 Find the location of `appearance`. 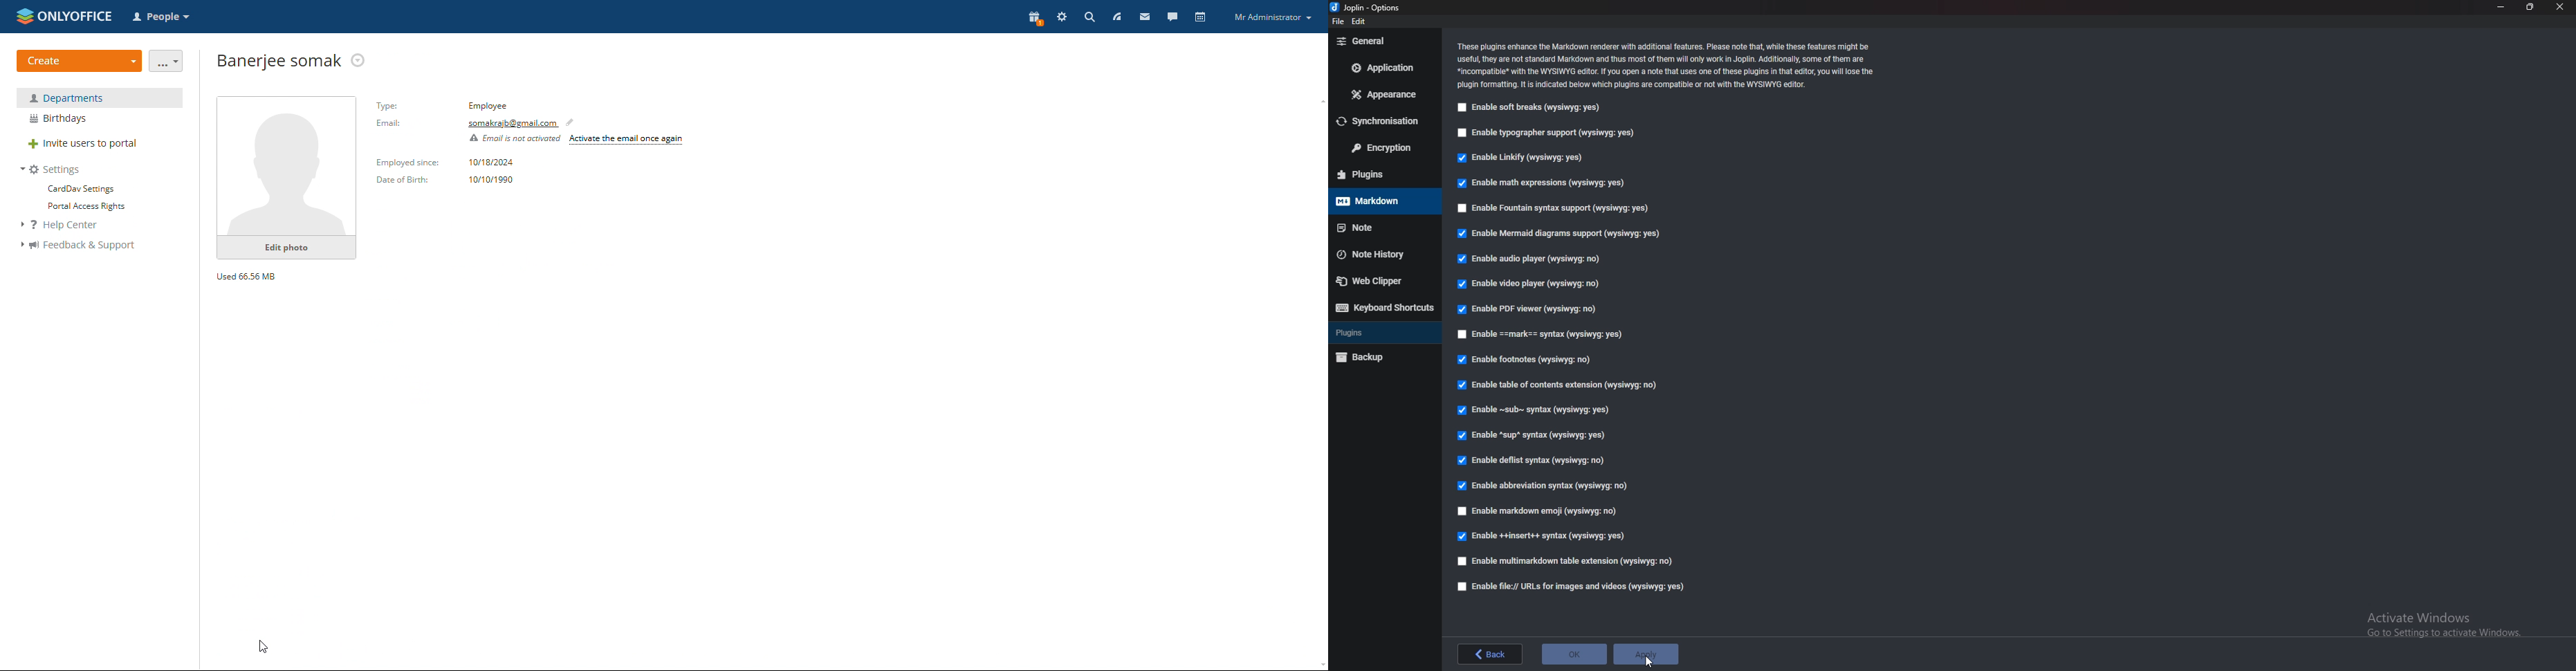

appearance is located at coordinates (1384, 94).